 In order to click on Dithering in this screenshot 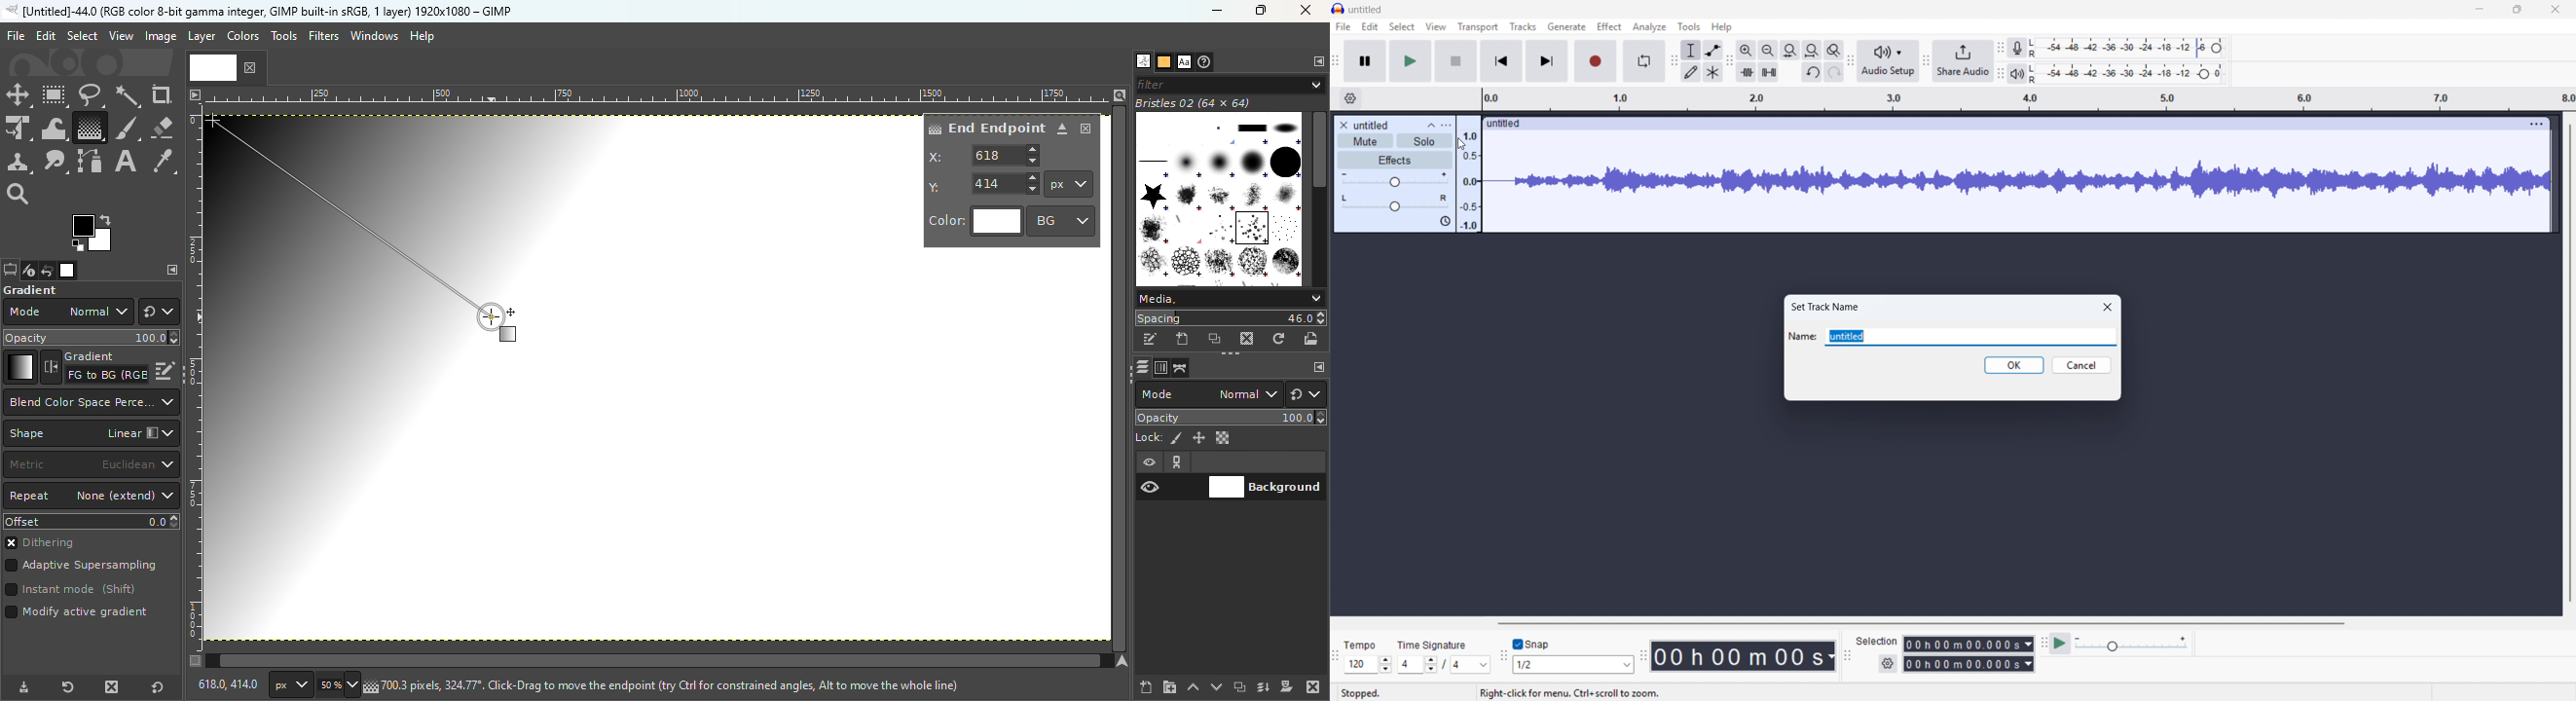, I will do `click(48, 544)`.